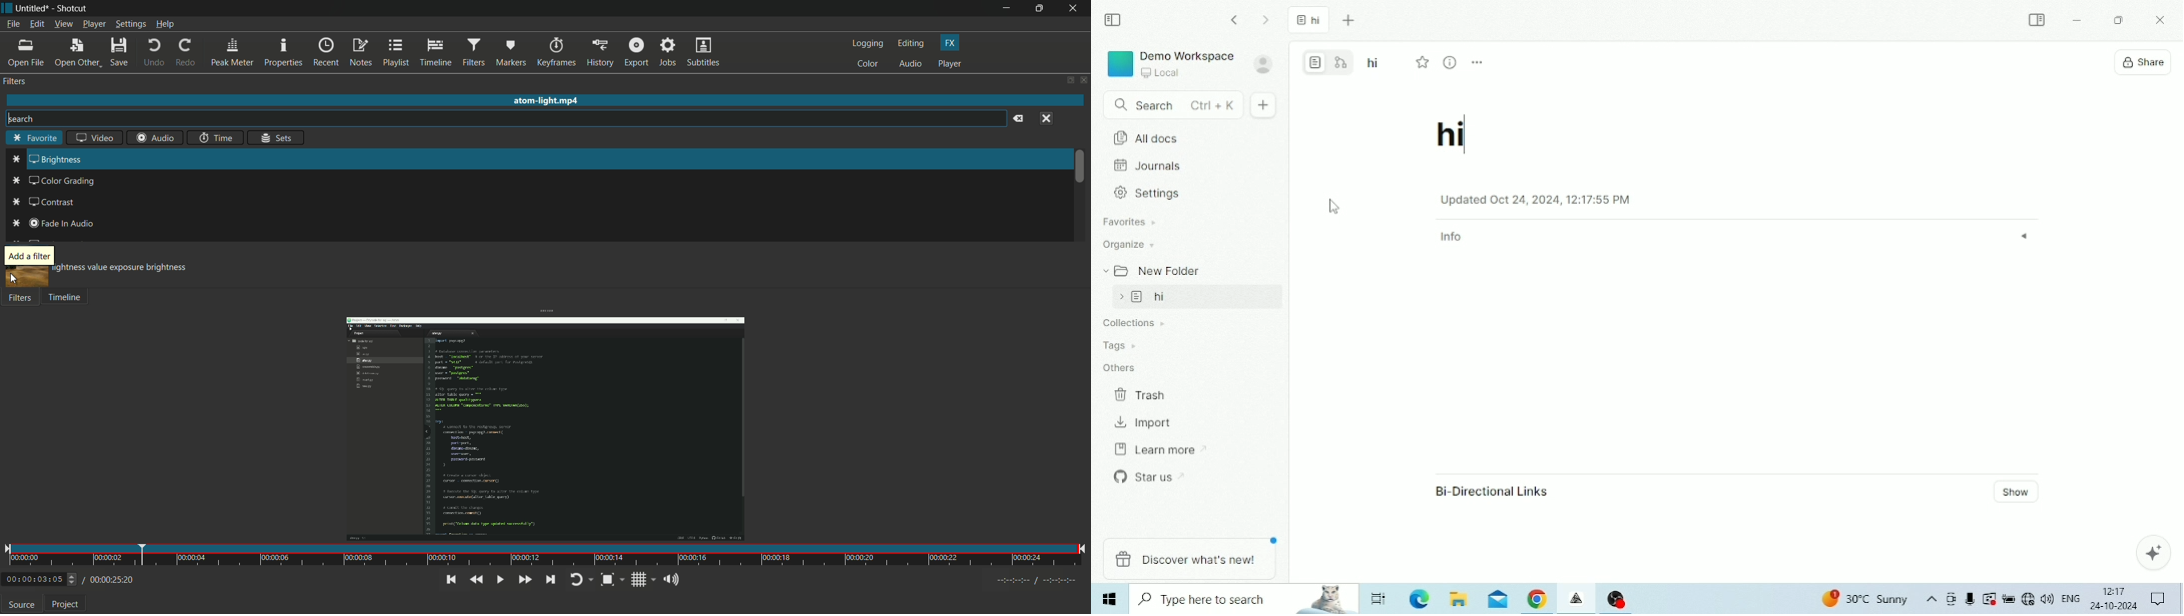 The width and height of the screenshot is (2184, 616). I want to click on file name, so click(32, 8).